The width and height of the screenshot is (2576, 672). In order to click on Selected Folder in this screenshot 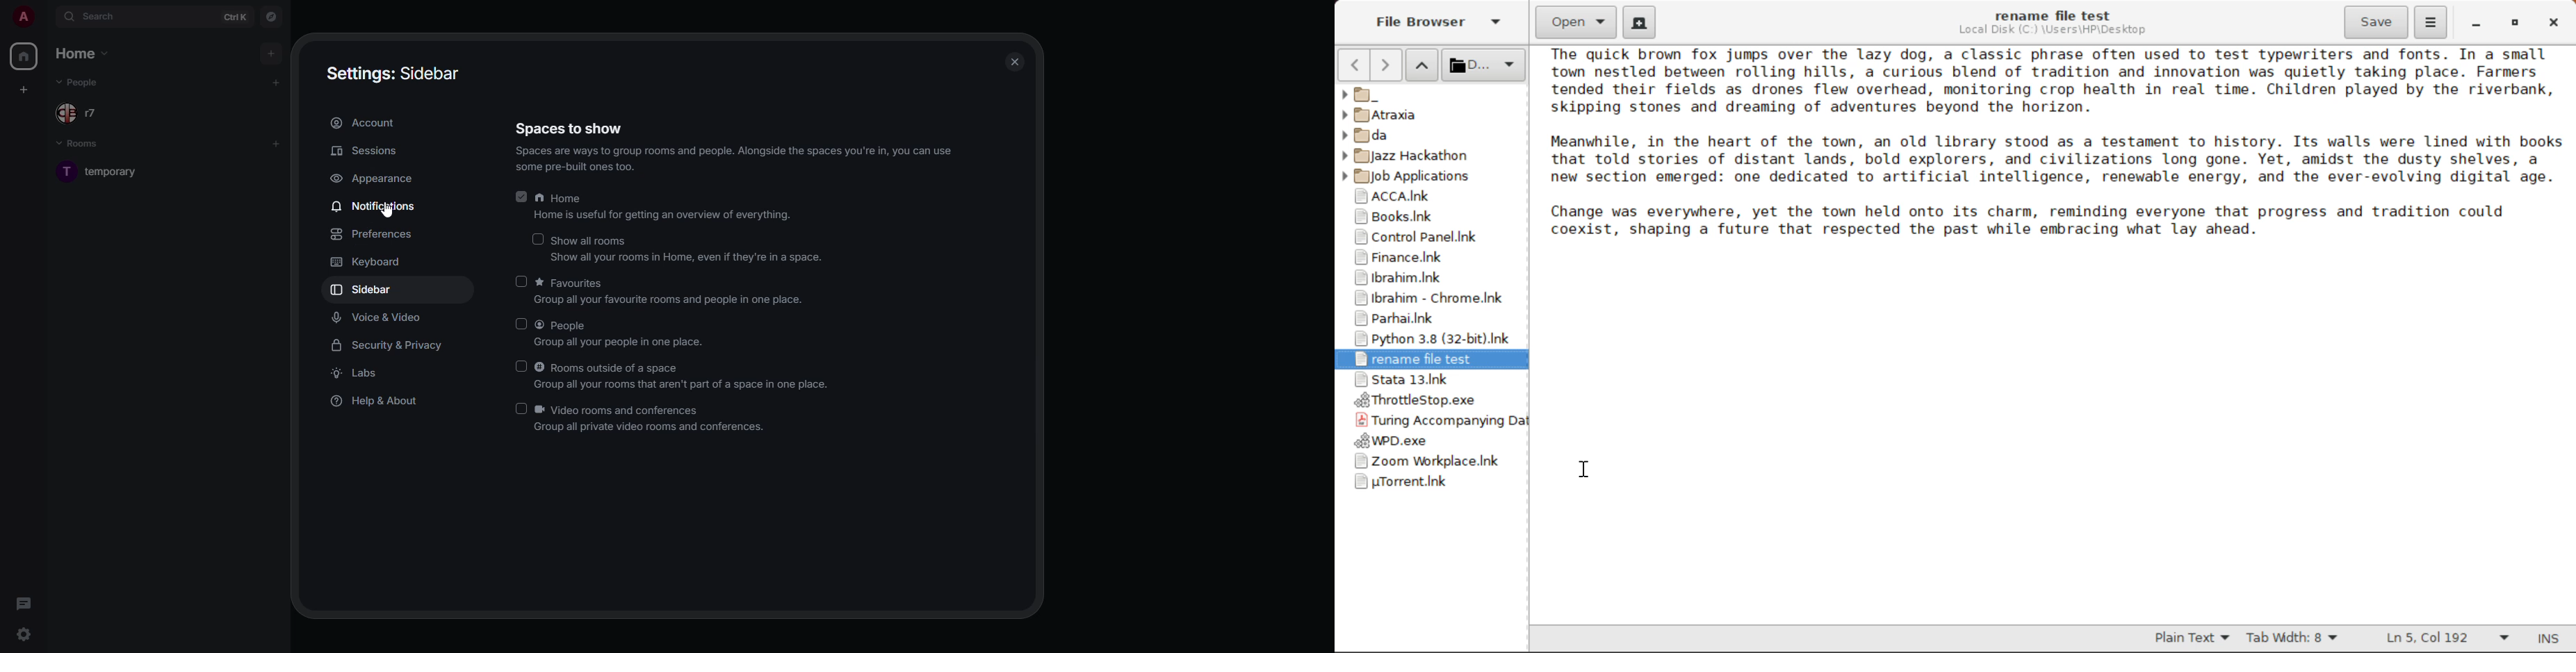, I will do `click(1482, 65)`.